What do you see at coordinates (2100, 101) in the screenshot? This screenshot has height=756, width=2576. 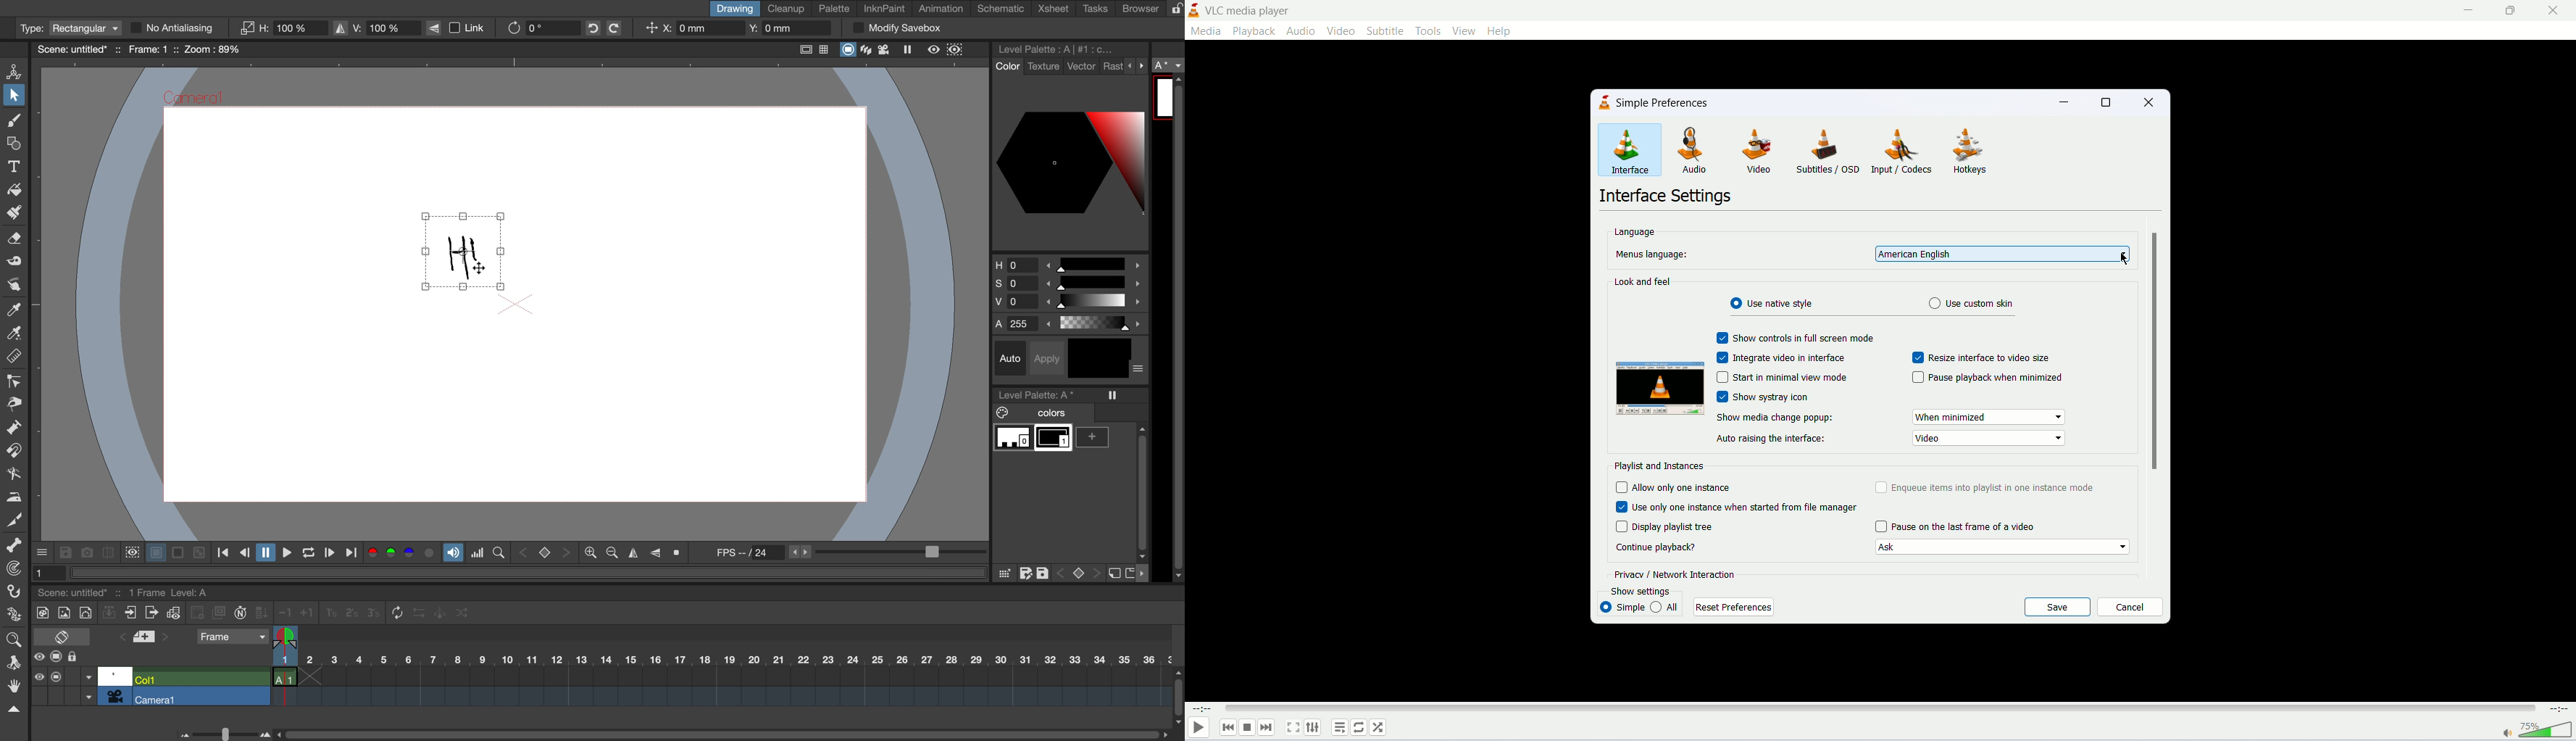 I see `maximize` at bounding box center [2100, 101].